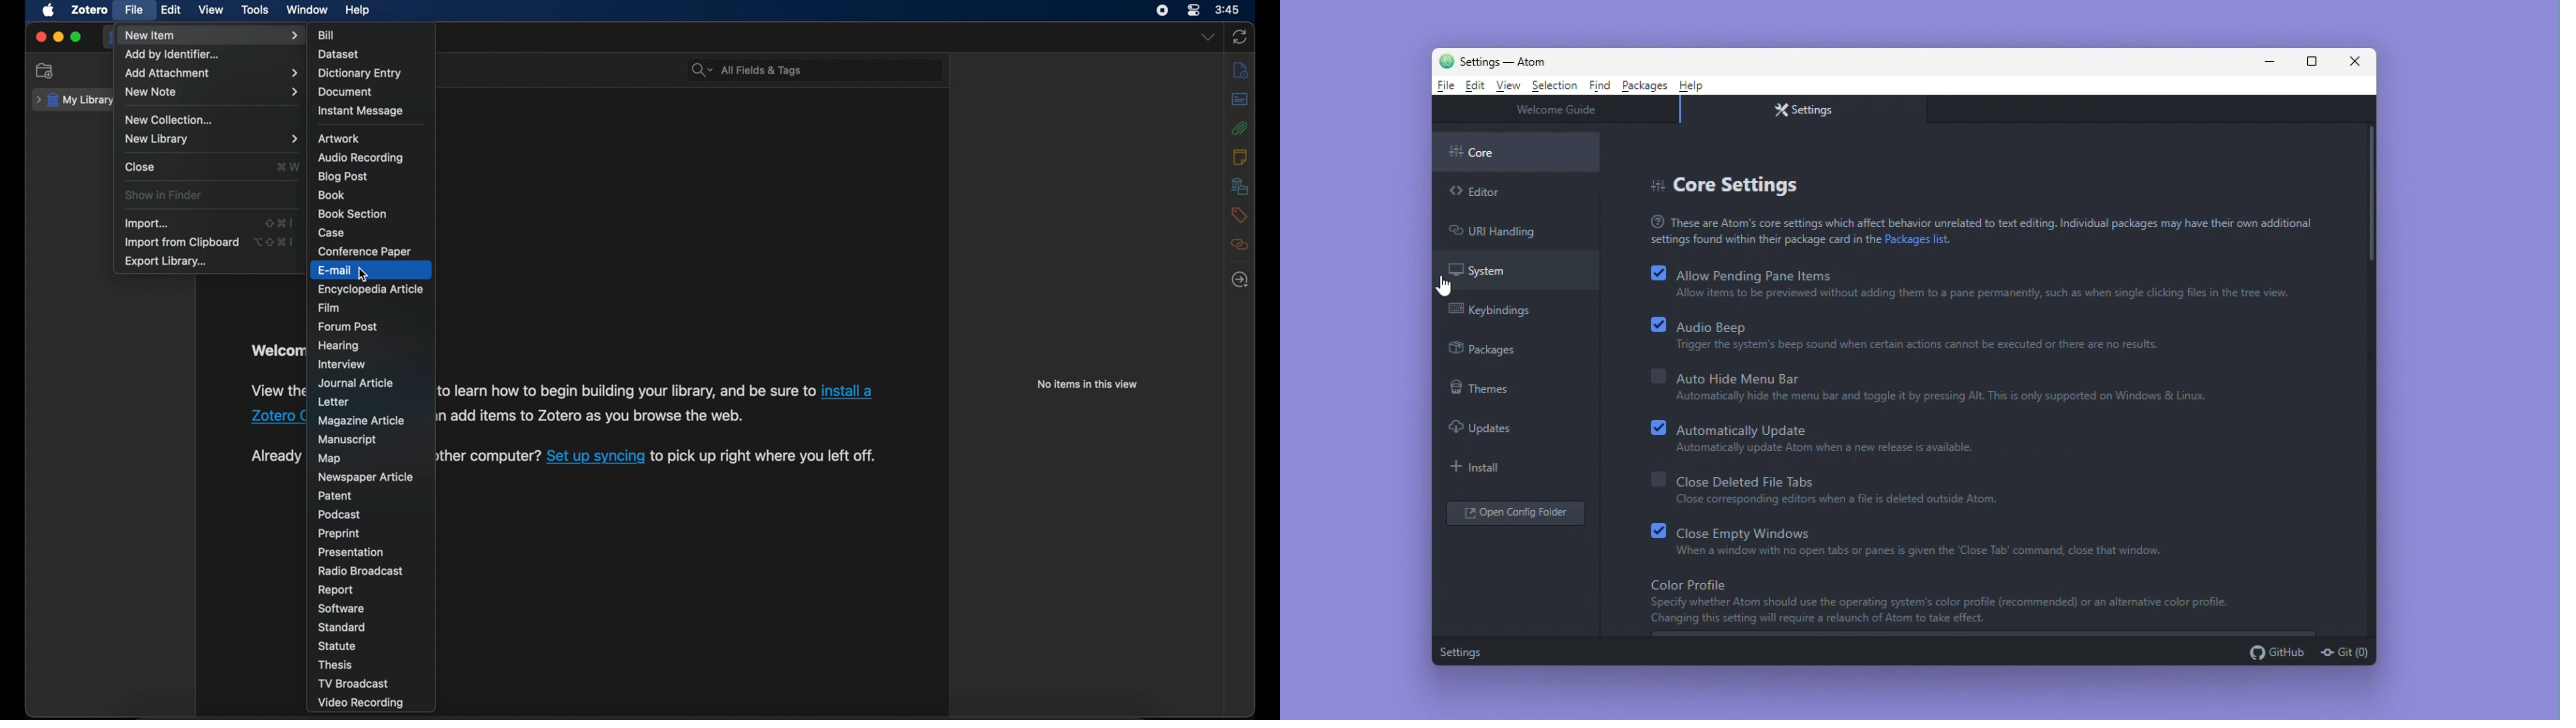  What do you see at coordinates (88, 10) in the screenshot?
I see `zotero` at bounding box center [88, 10].